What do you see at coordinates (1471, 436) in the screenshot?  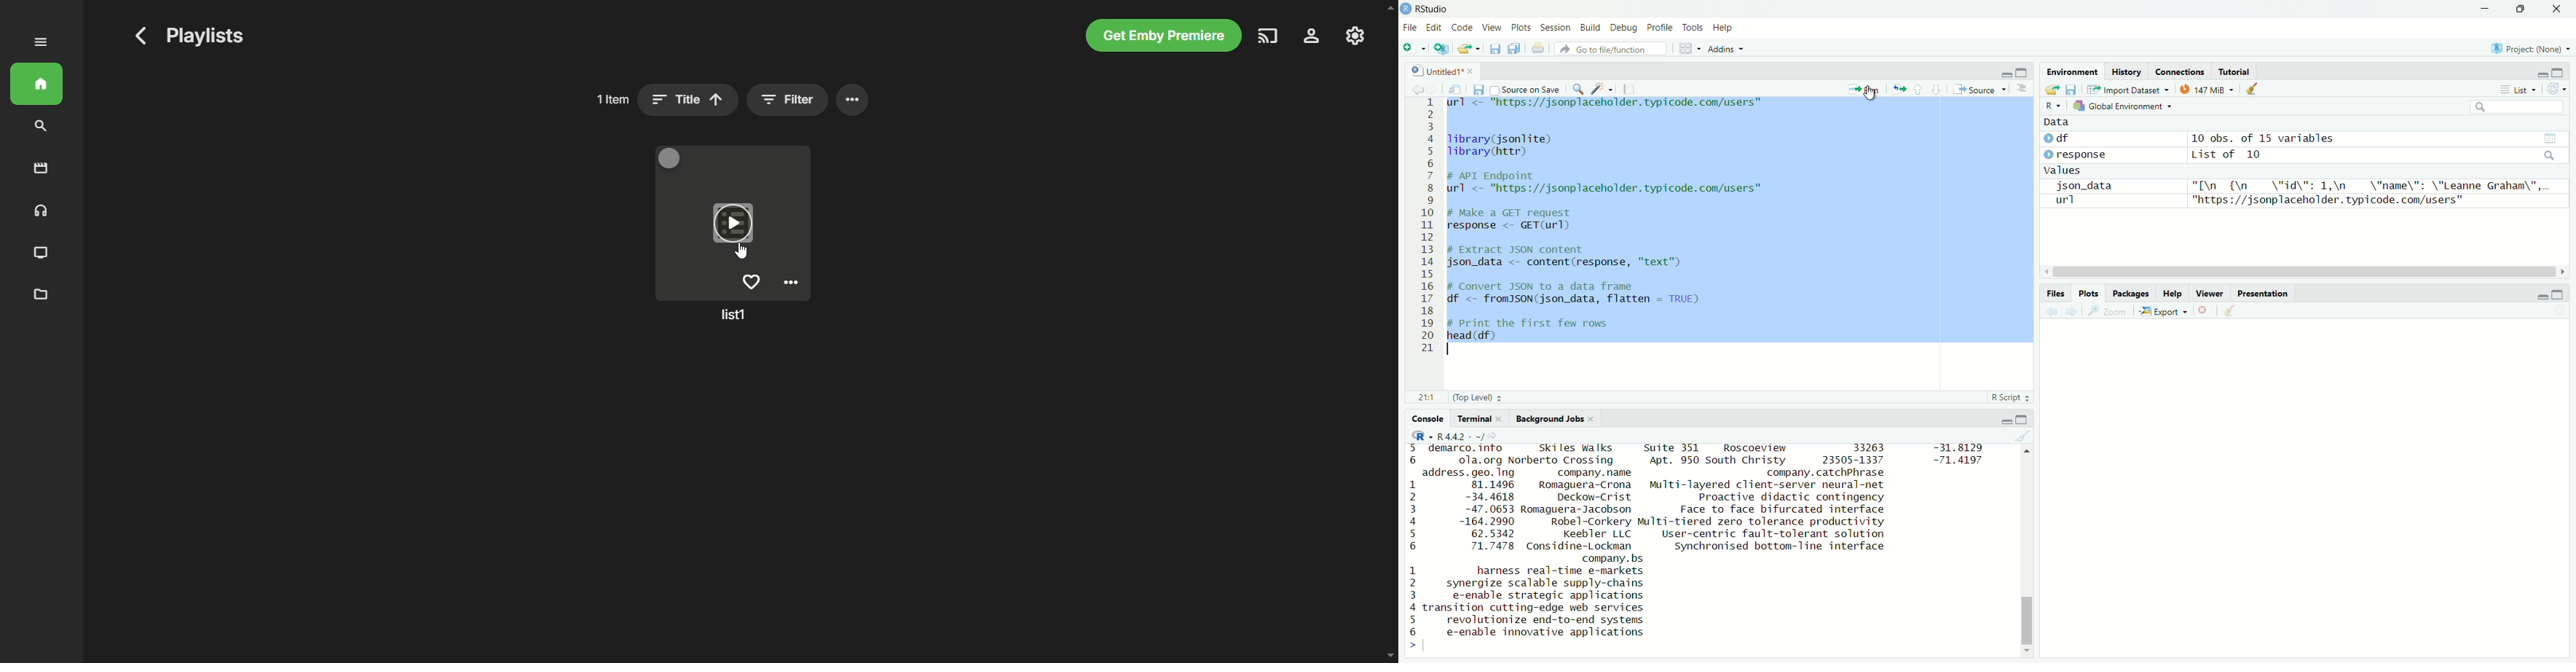 I see `R4.4.2 - ~/` at bounding box center [1471, 436].